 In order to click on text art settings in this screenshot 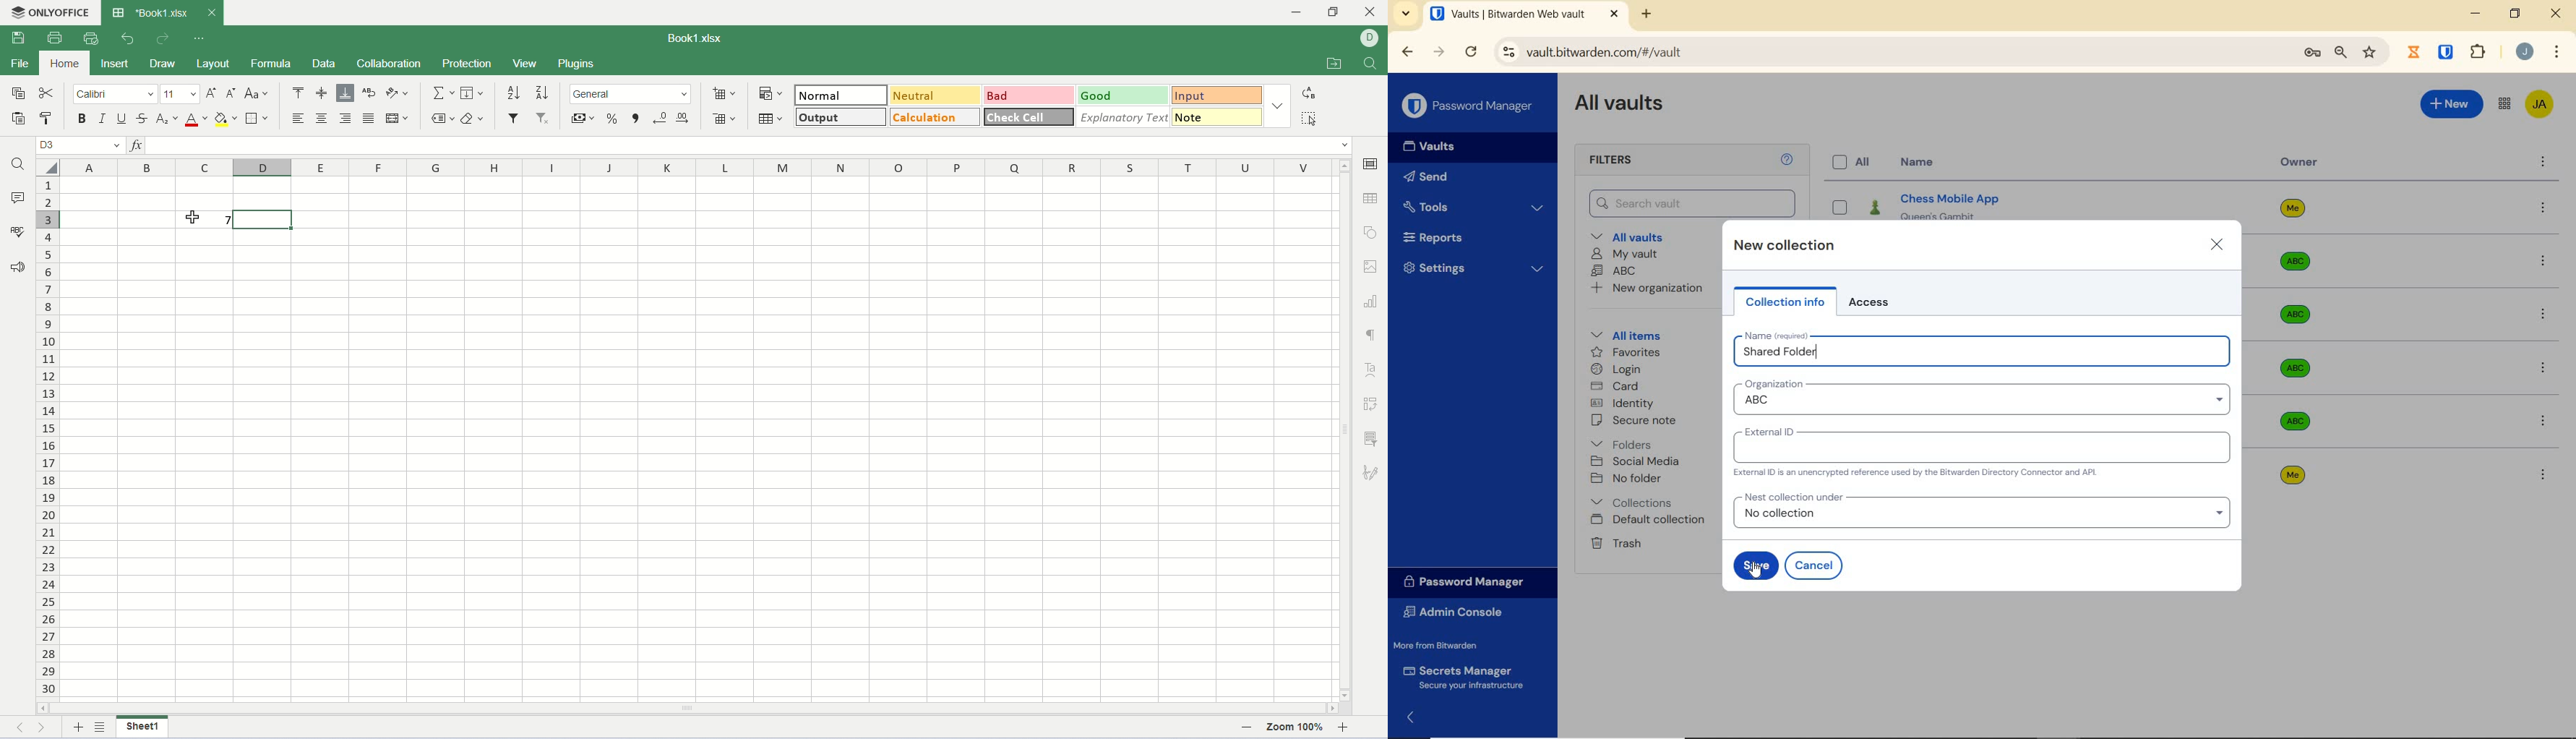, I will do `click(1372, 369)`.